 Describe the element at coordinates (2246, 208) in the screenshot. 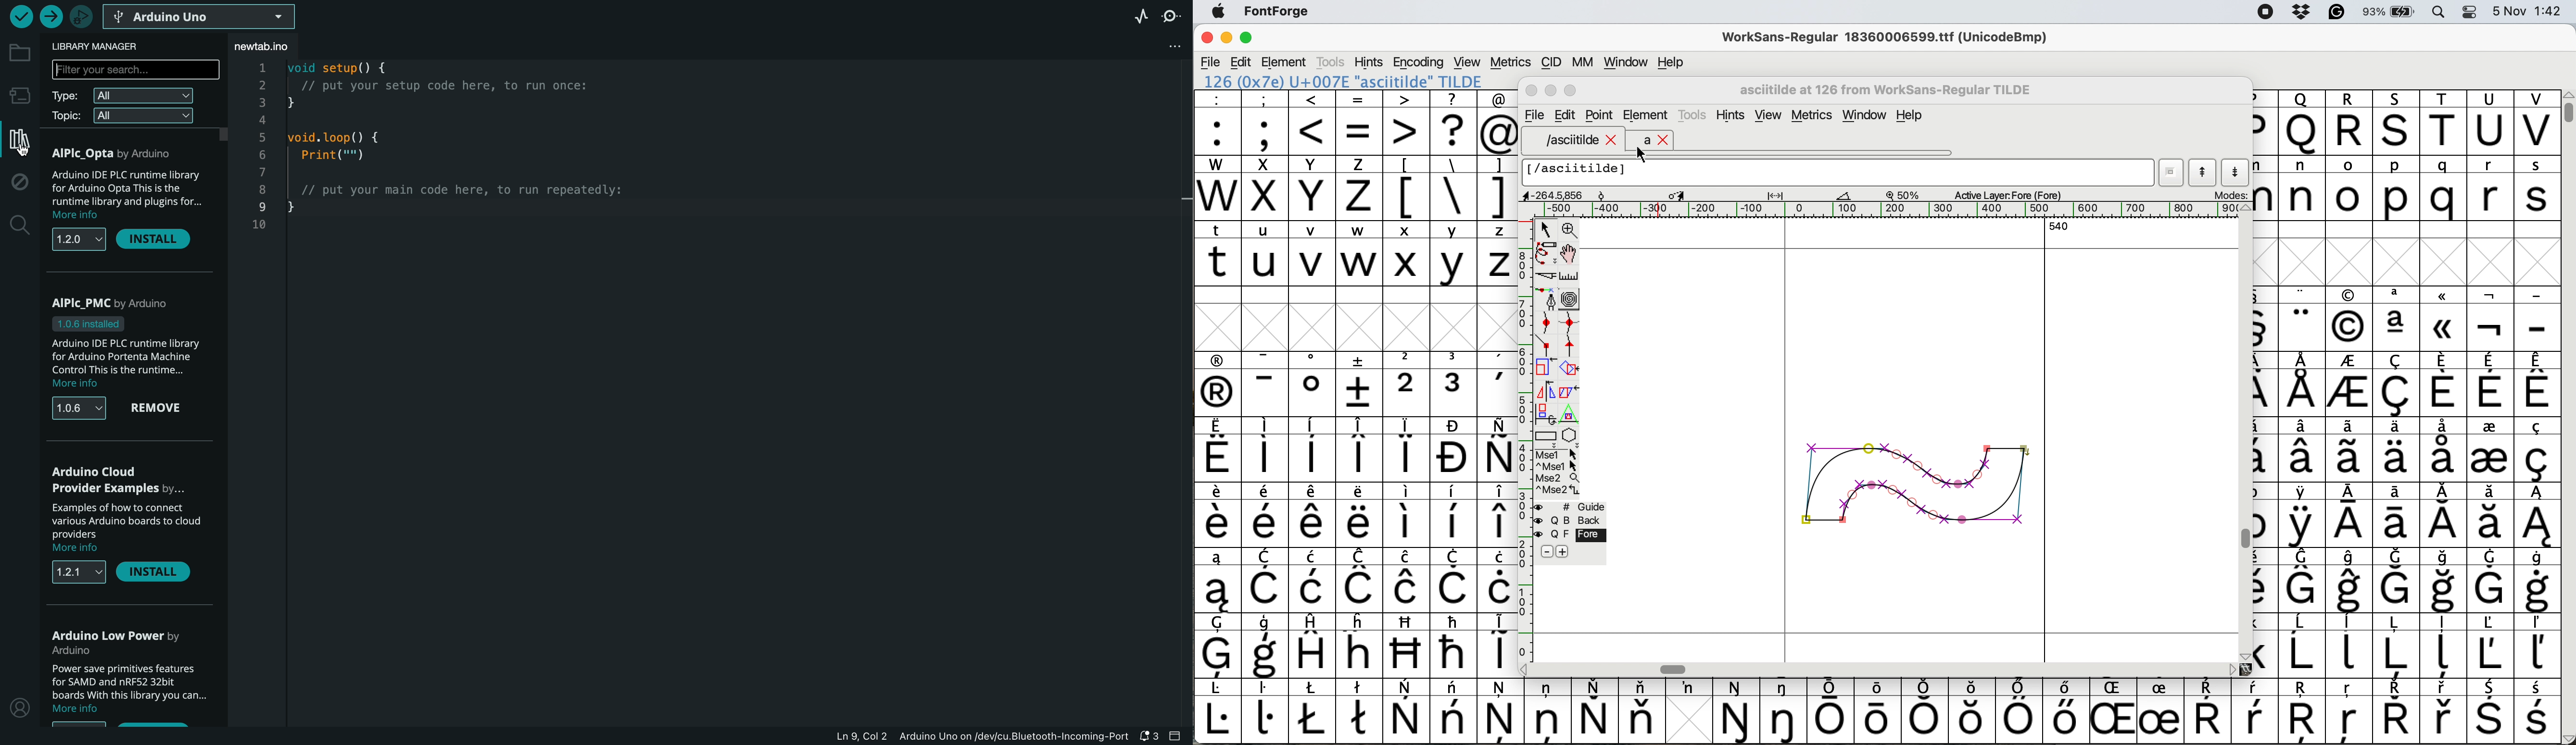

I see `scroll button` at that location.